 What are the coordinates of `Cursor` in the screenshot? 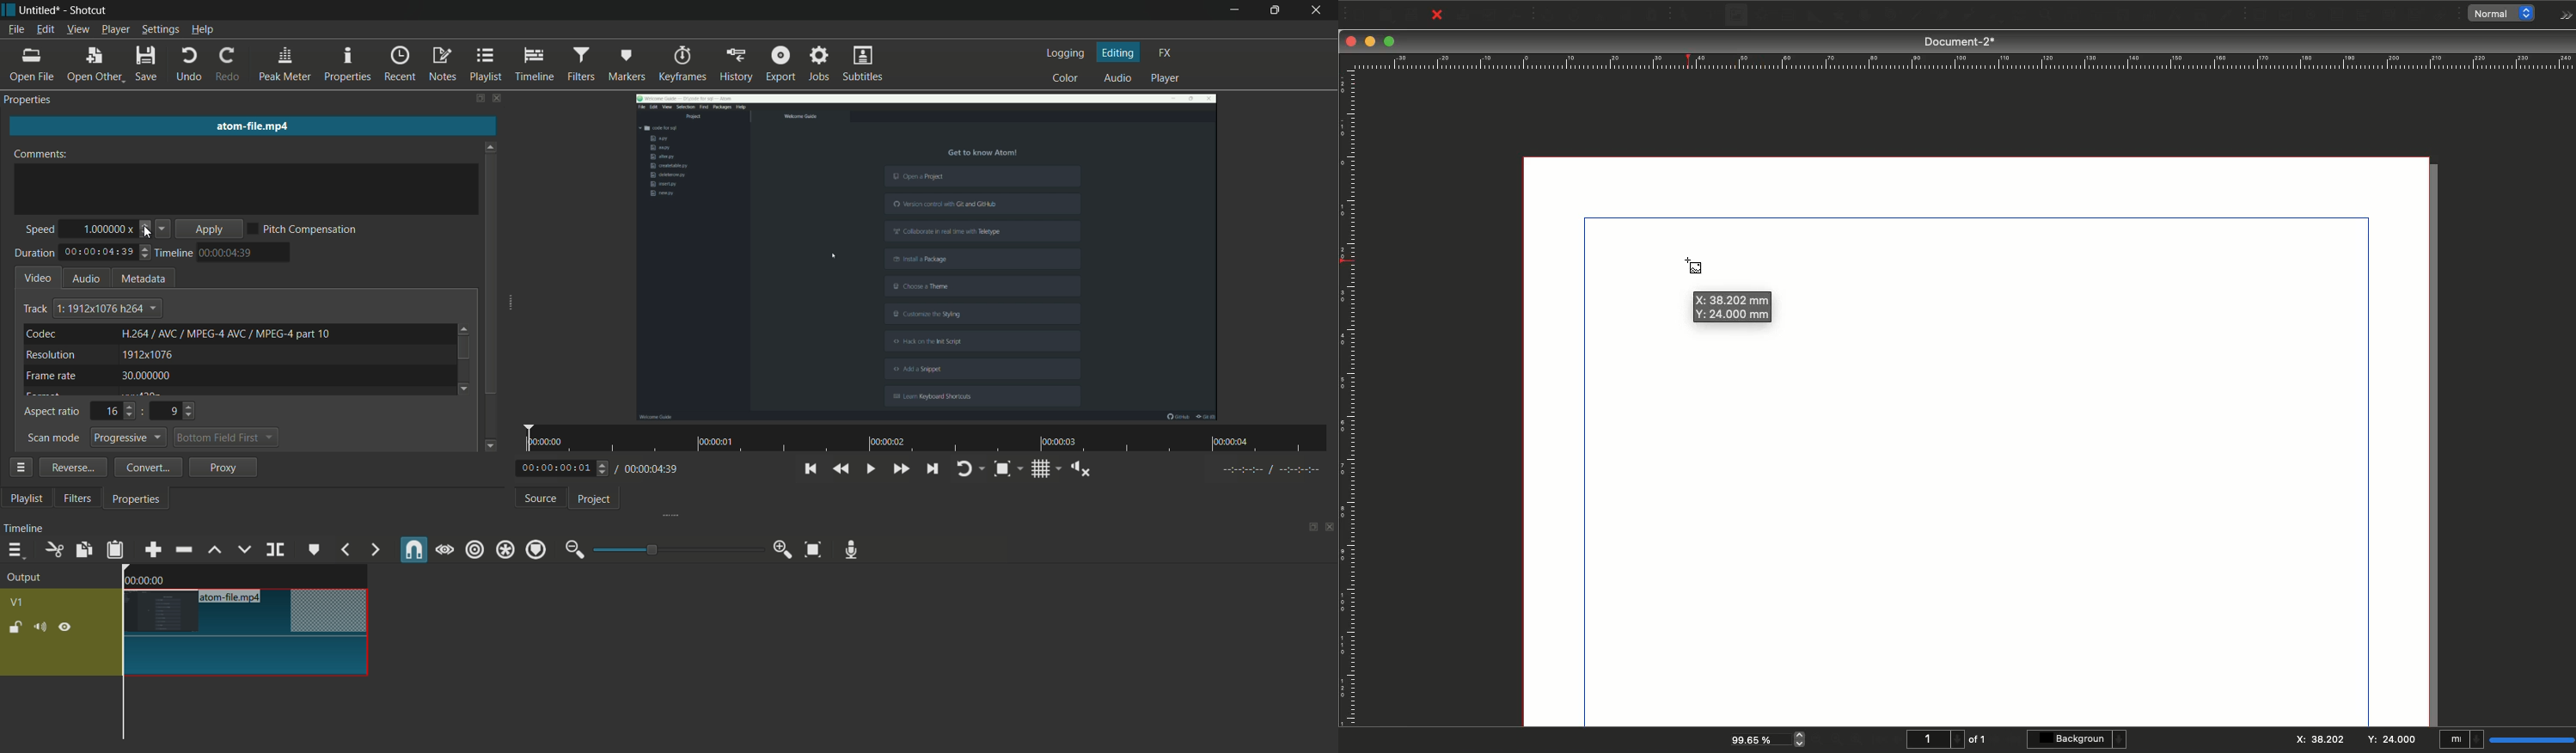 It's located at (1700, 265).